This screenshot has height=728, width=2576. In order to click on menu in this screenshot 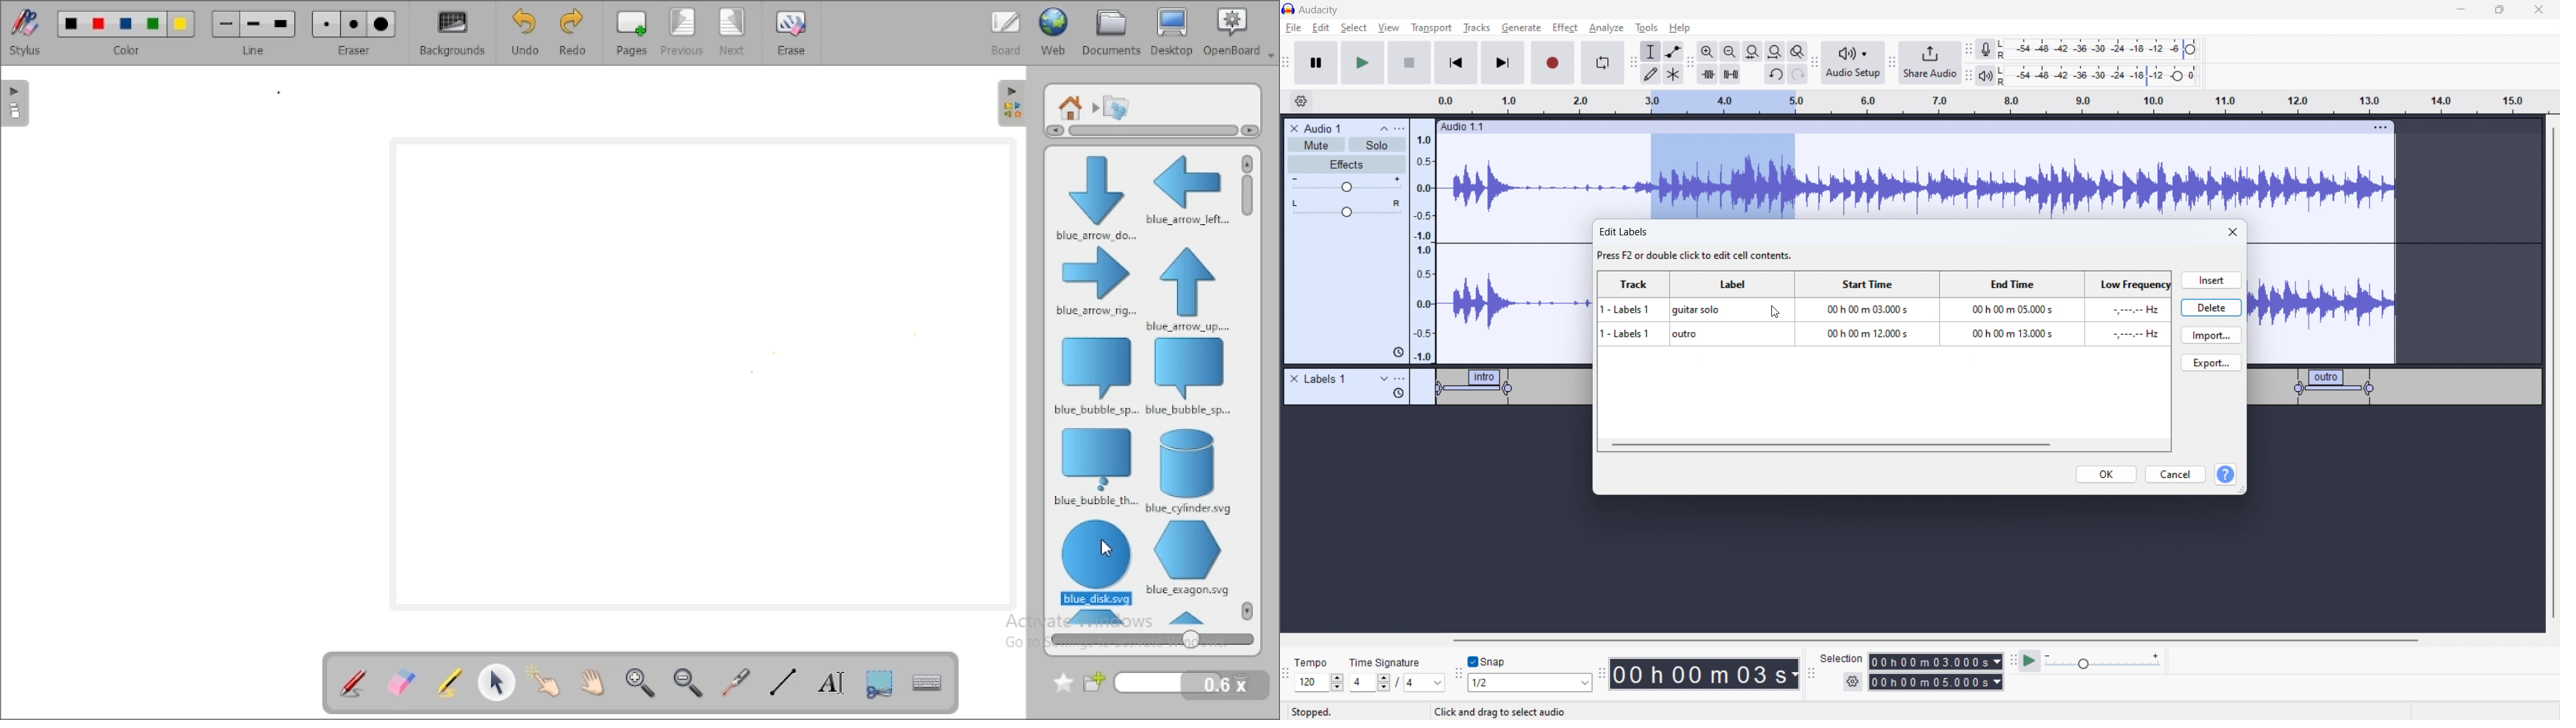, I will do `click(1401, 129)`.